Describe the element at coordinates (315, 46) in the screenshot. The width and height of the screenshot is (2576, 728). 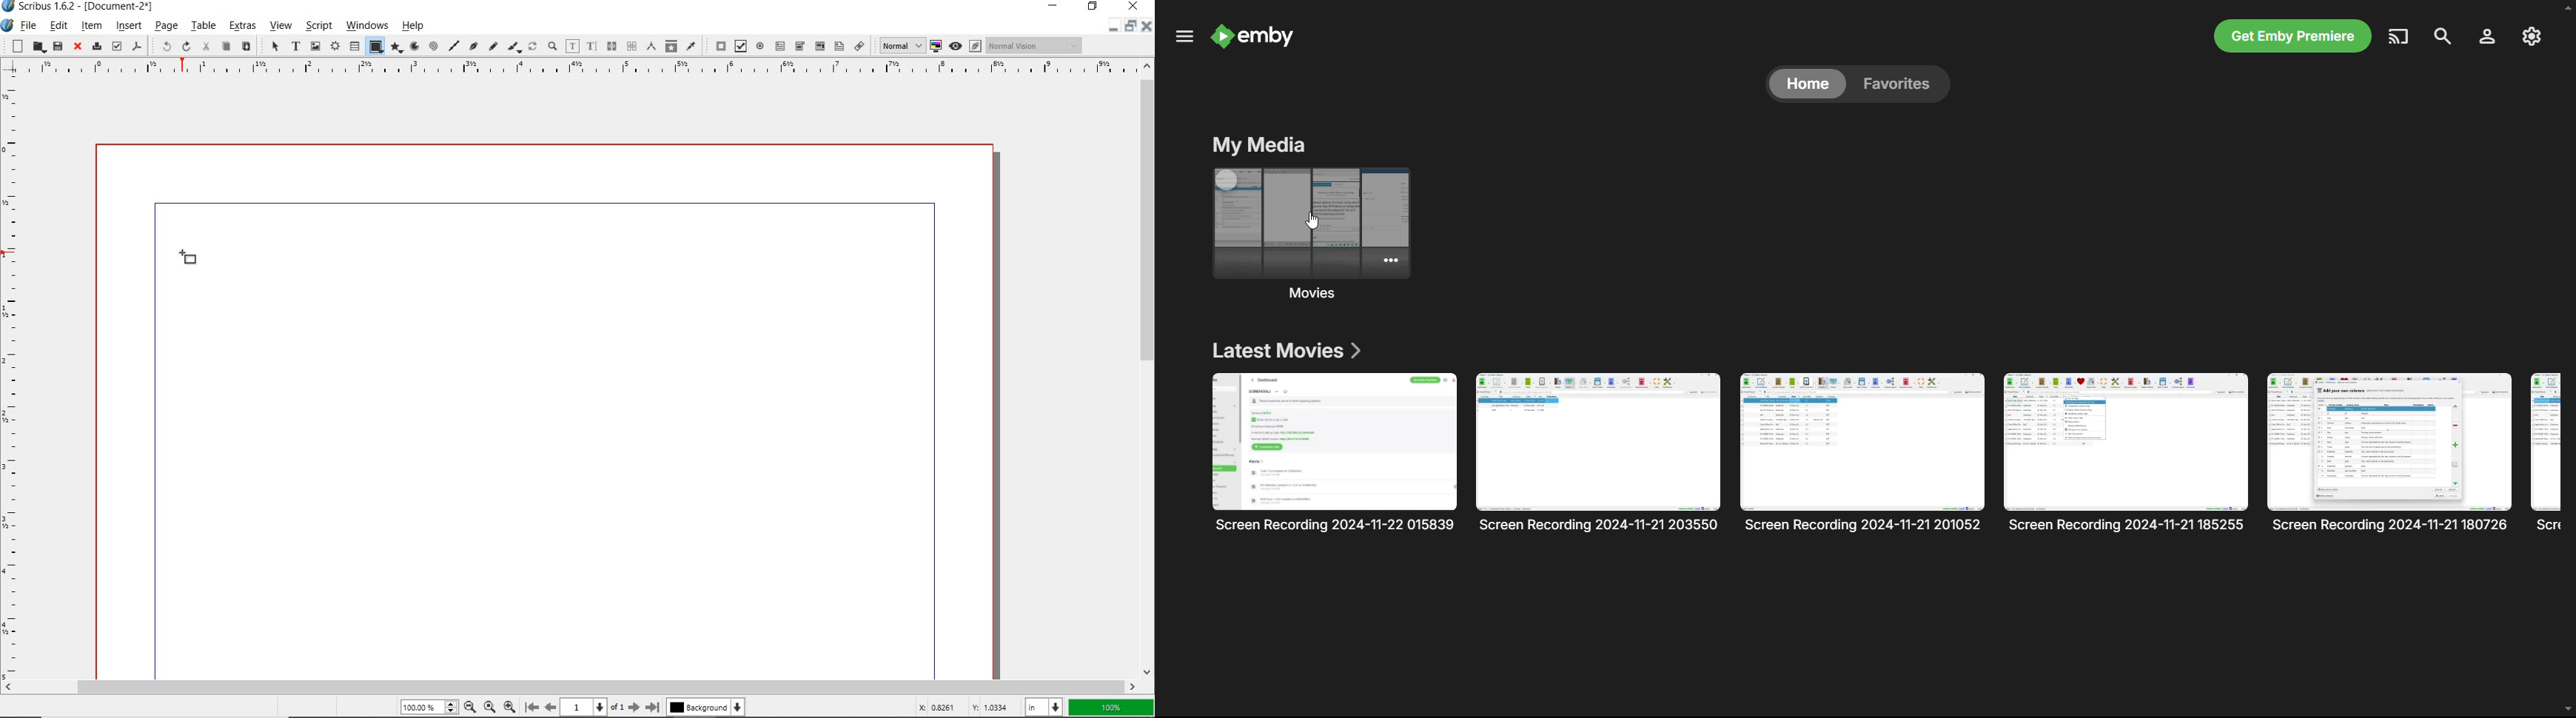
I see `image frame` at that location.